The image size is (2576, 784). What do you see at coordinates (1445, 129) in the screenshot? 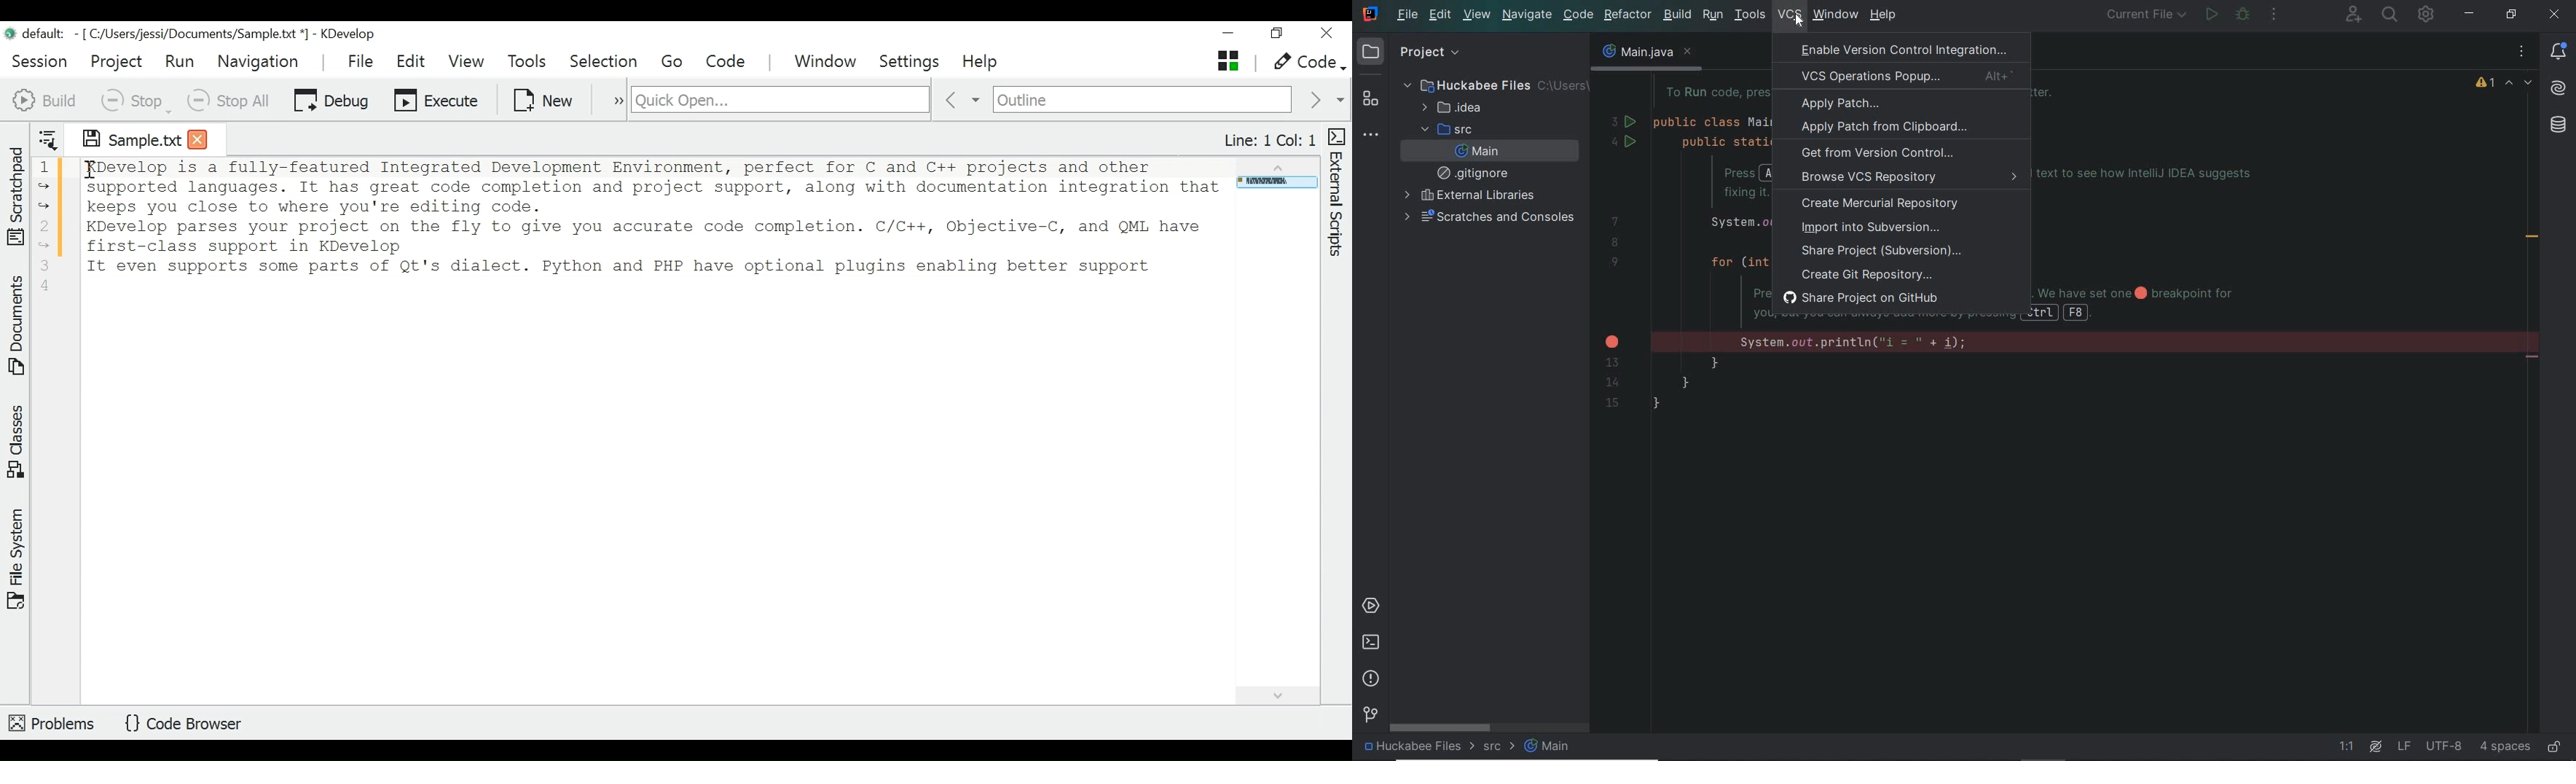
I see `src` at bounding box center [1445, 129].